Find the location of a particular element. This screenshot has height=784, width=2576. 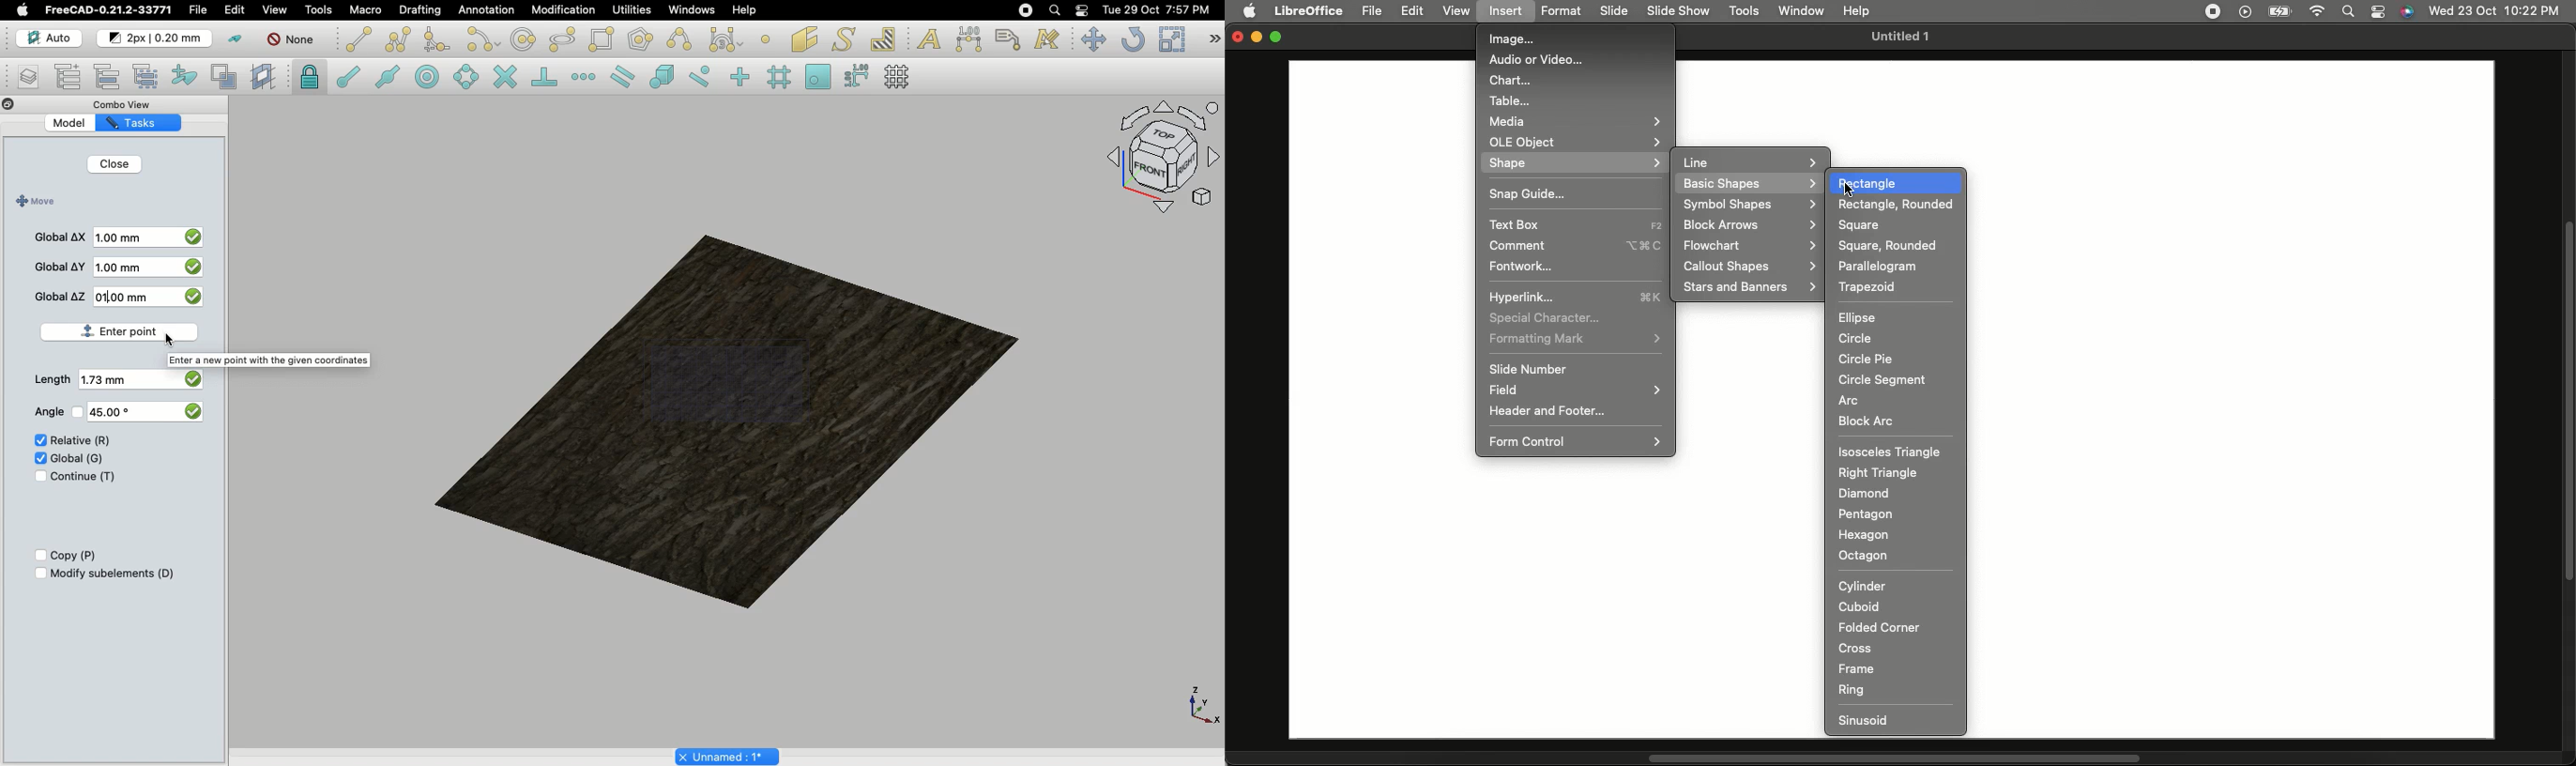

Length is located at coordinates (52, 380).